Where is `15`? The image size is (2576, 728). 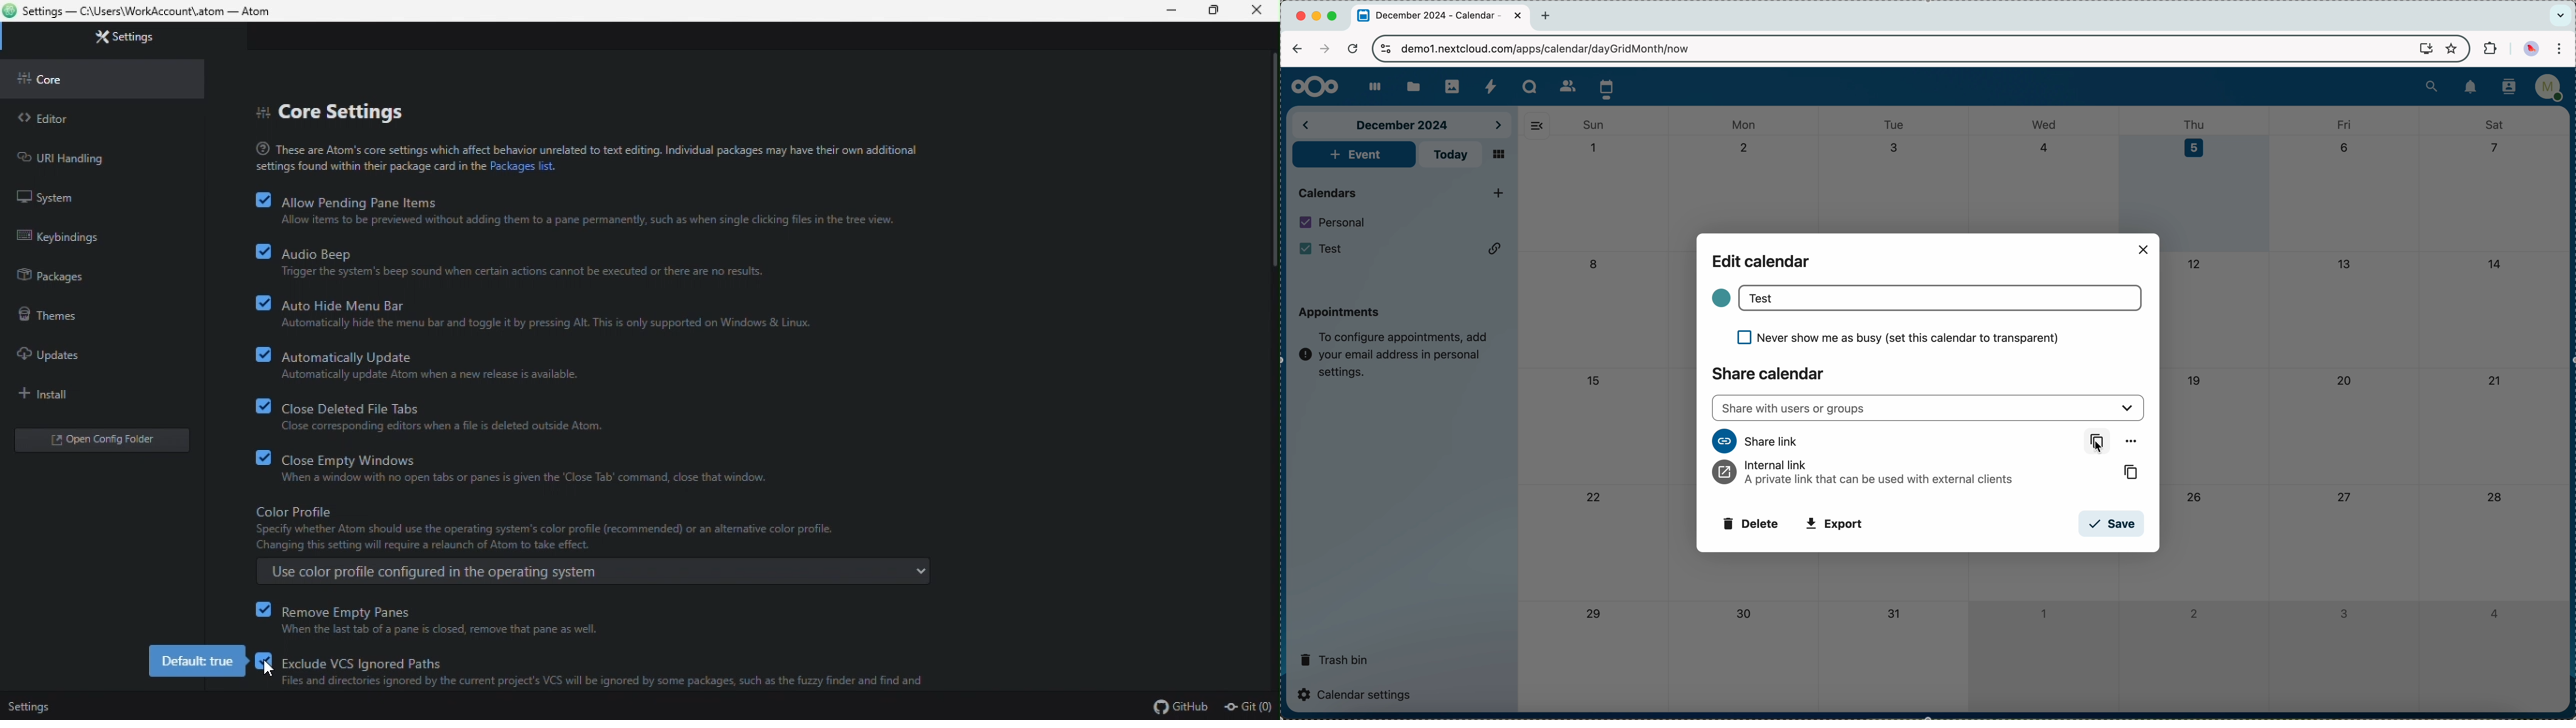 15 is located at coordinates (1593, 380).